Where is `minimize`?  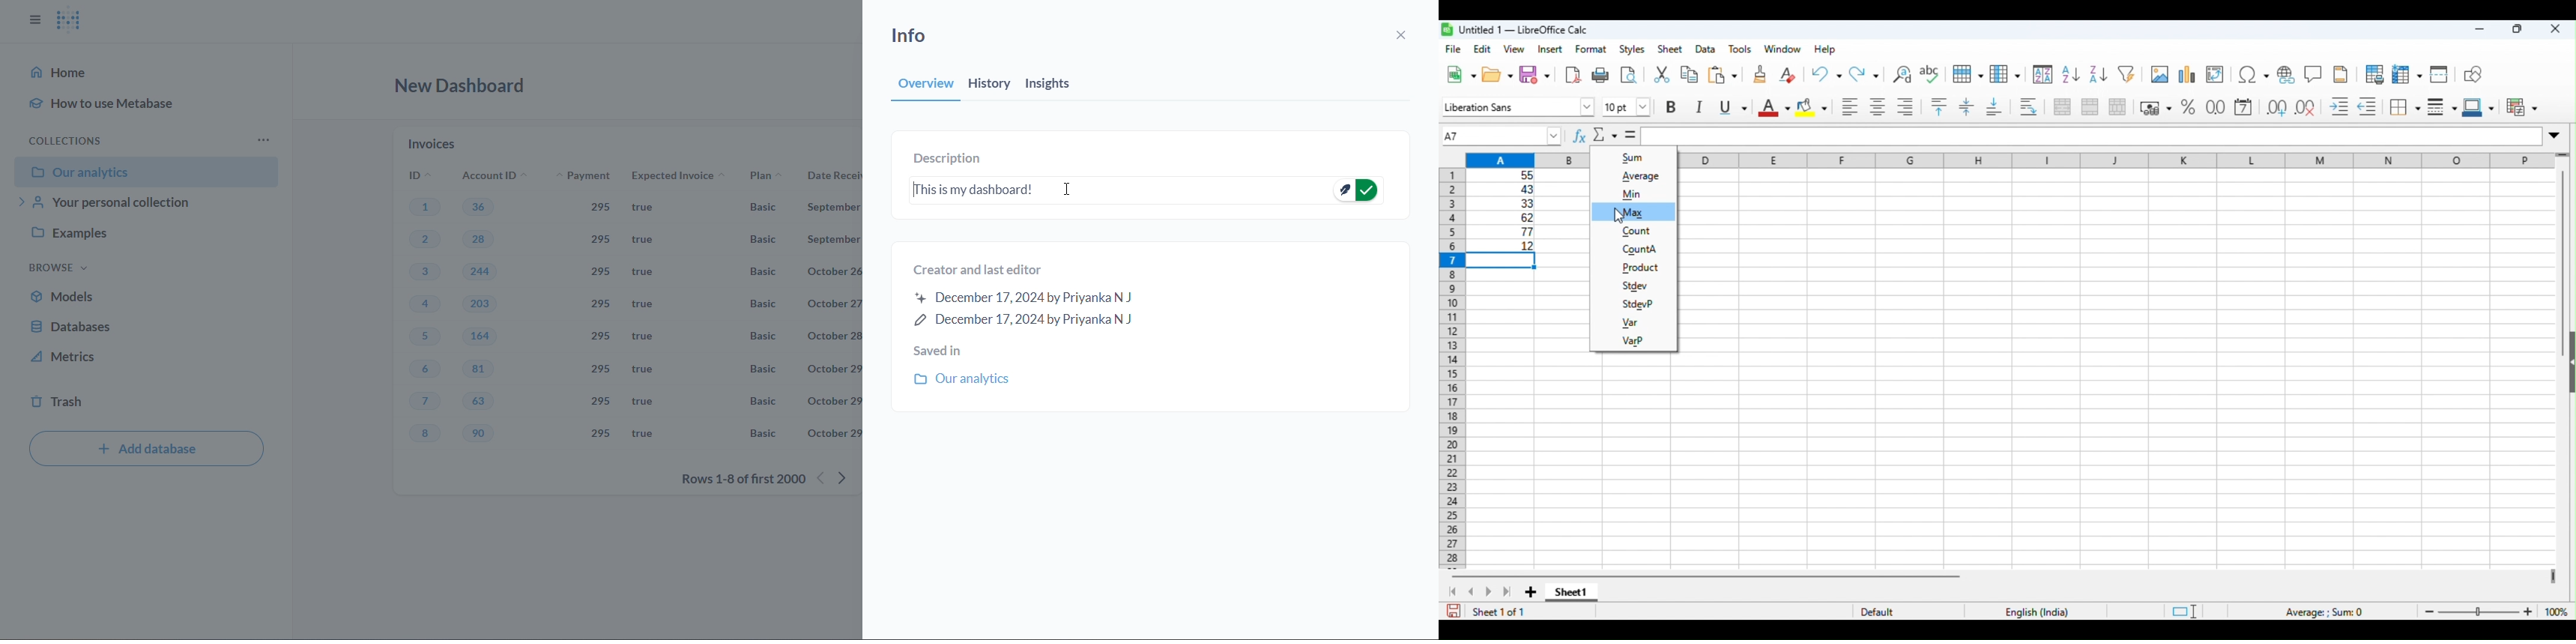
minimize is located at coordinates (2480, 30).